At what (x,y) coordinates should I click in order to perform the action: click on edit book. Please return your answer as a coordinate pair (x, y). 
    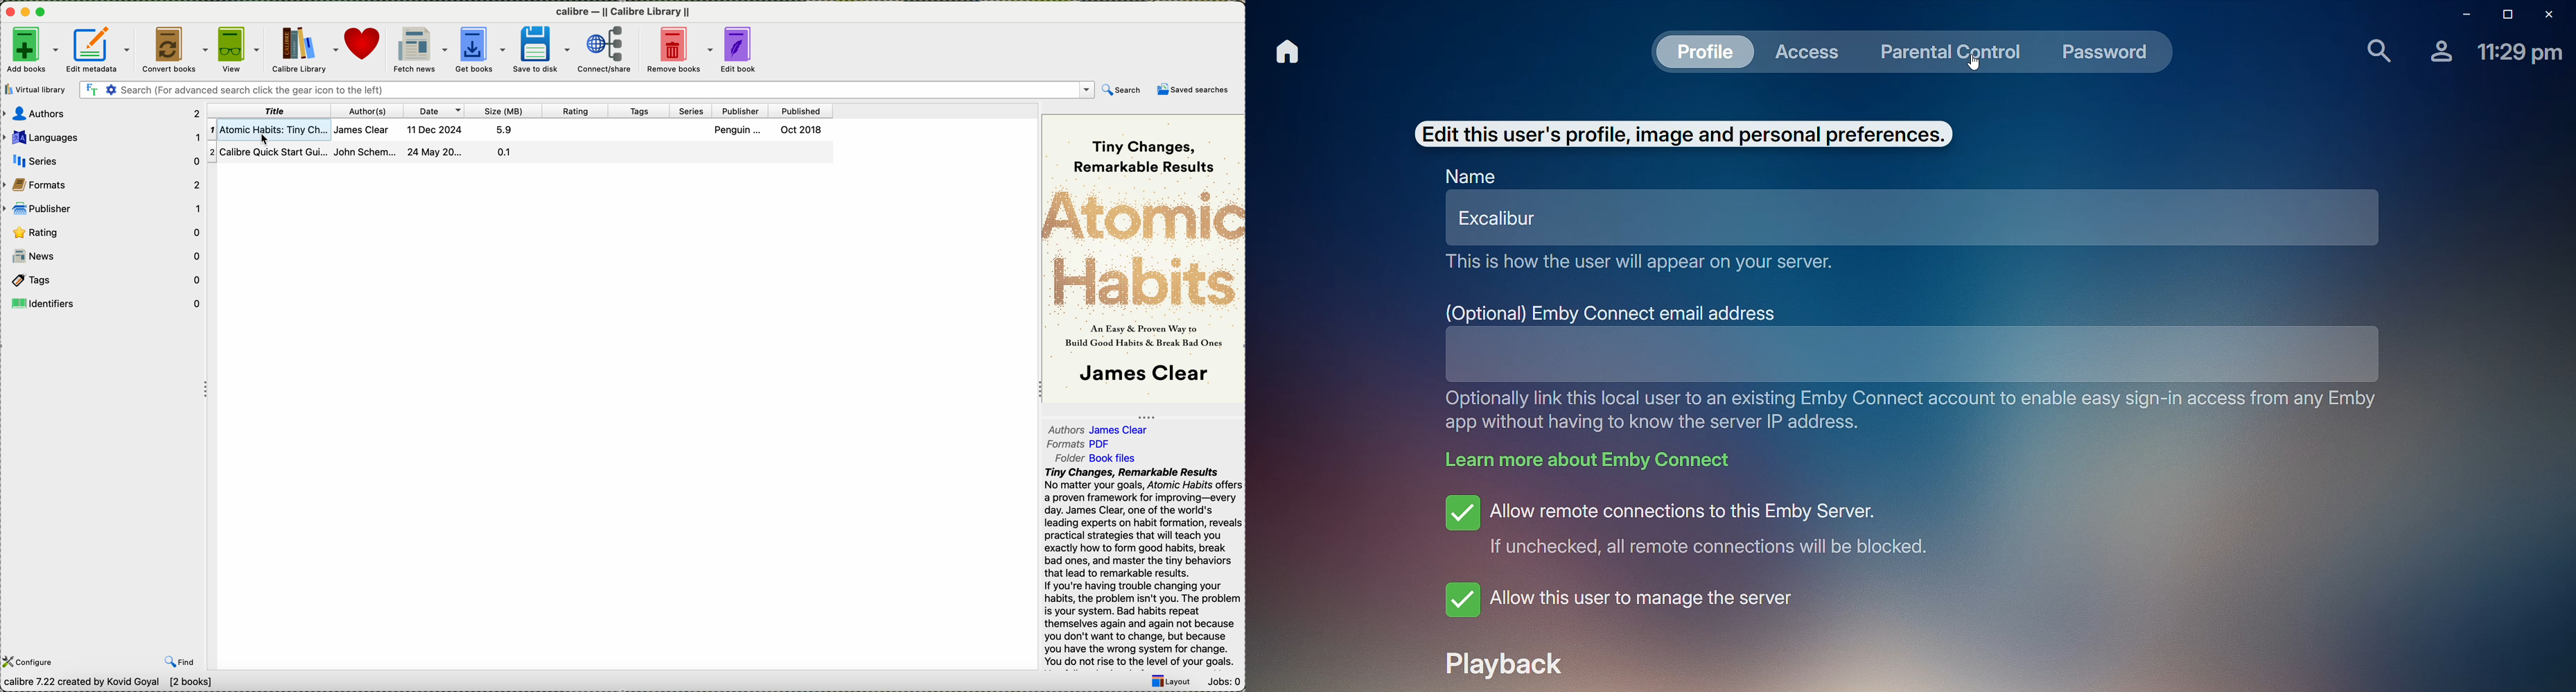
    Looking at the image, I should click on (745, 49).